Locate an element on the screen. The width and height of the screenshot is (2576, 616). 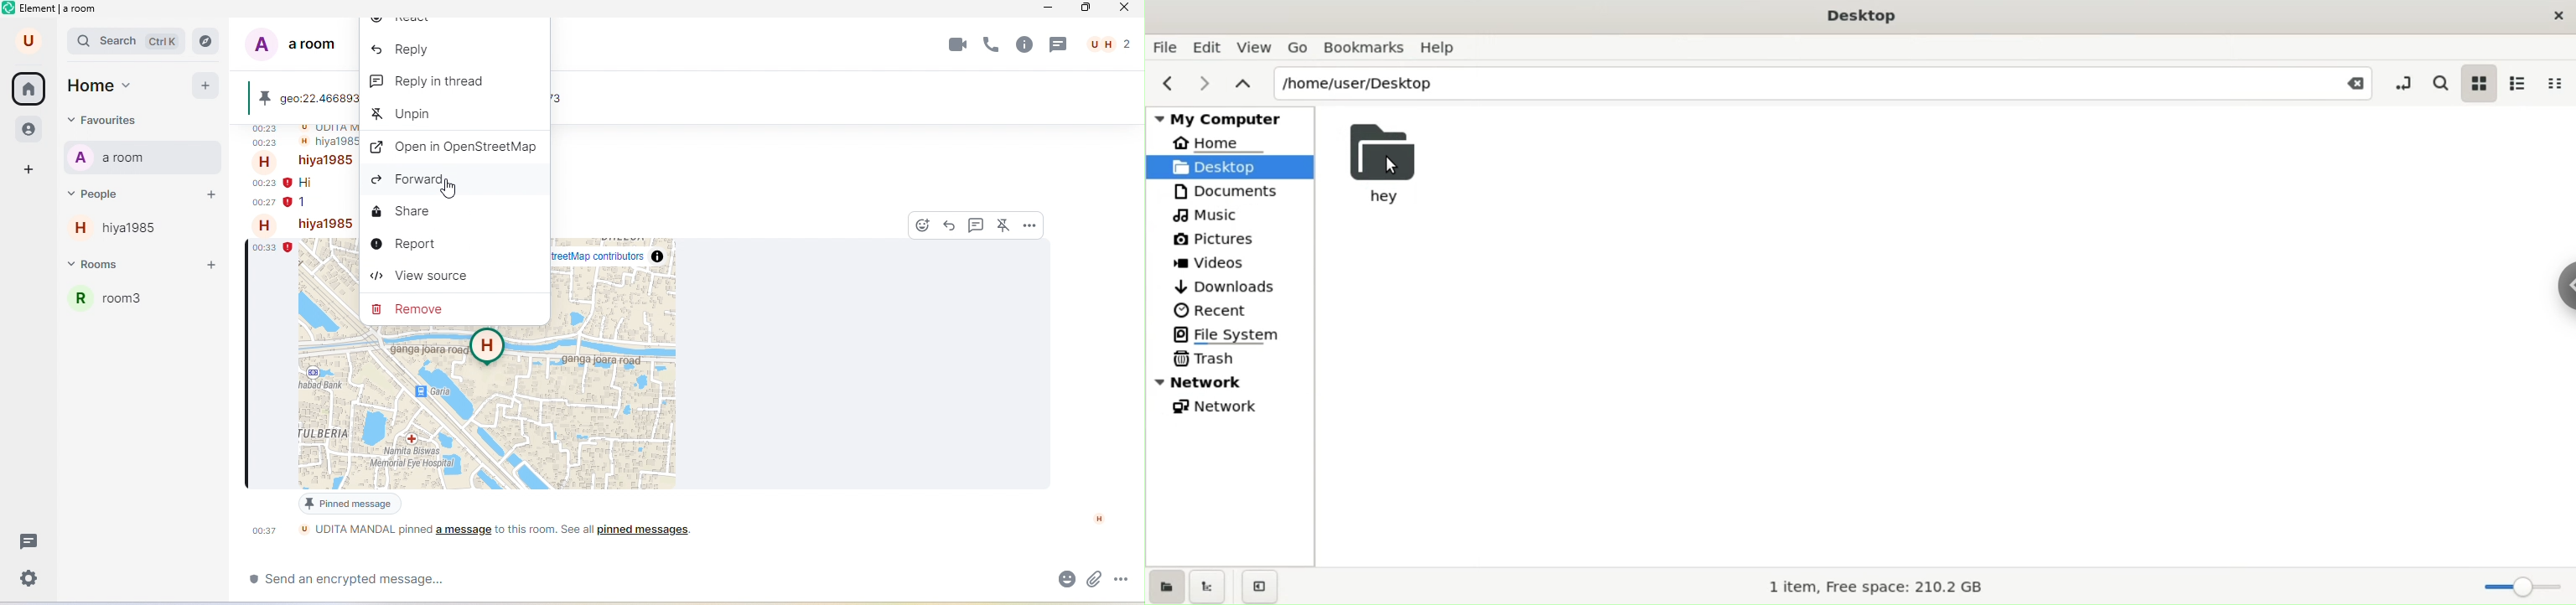
h is located at coordinates (268, 225).